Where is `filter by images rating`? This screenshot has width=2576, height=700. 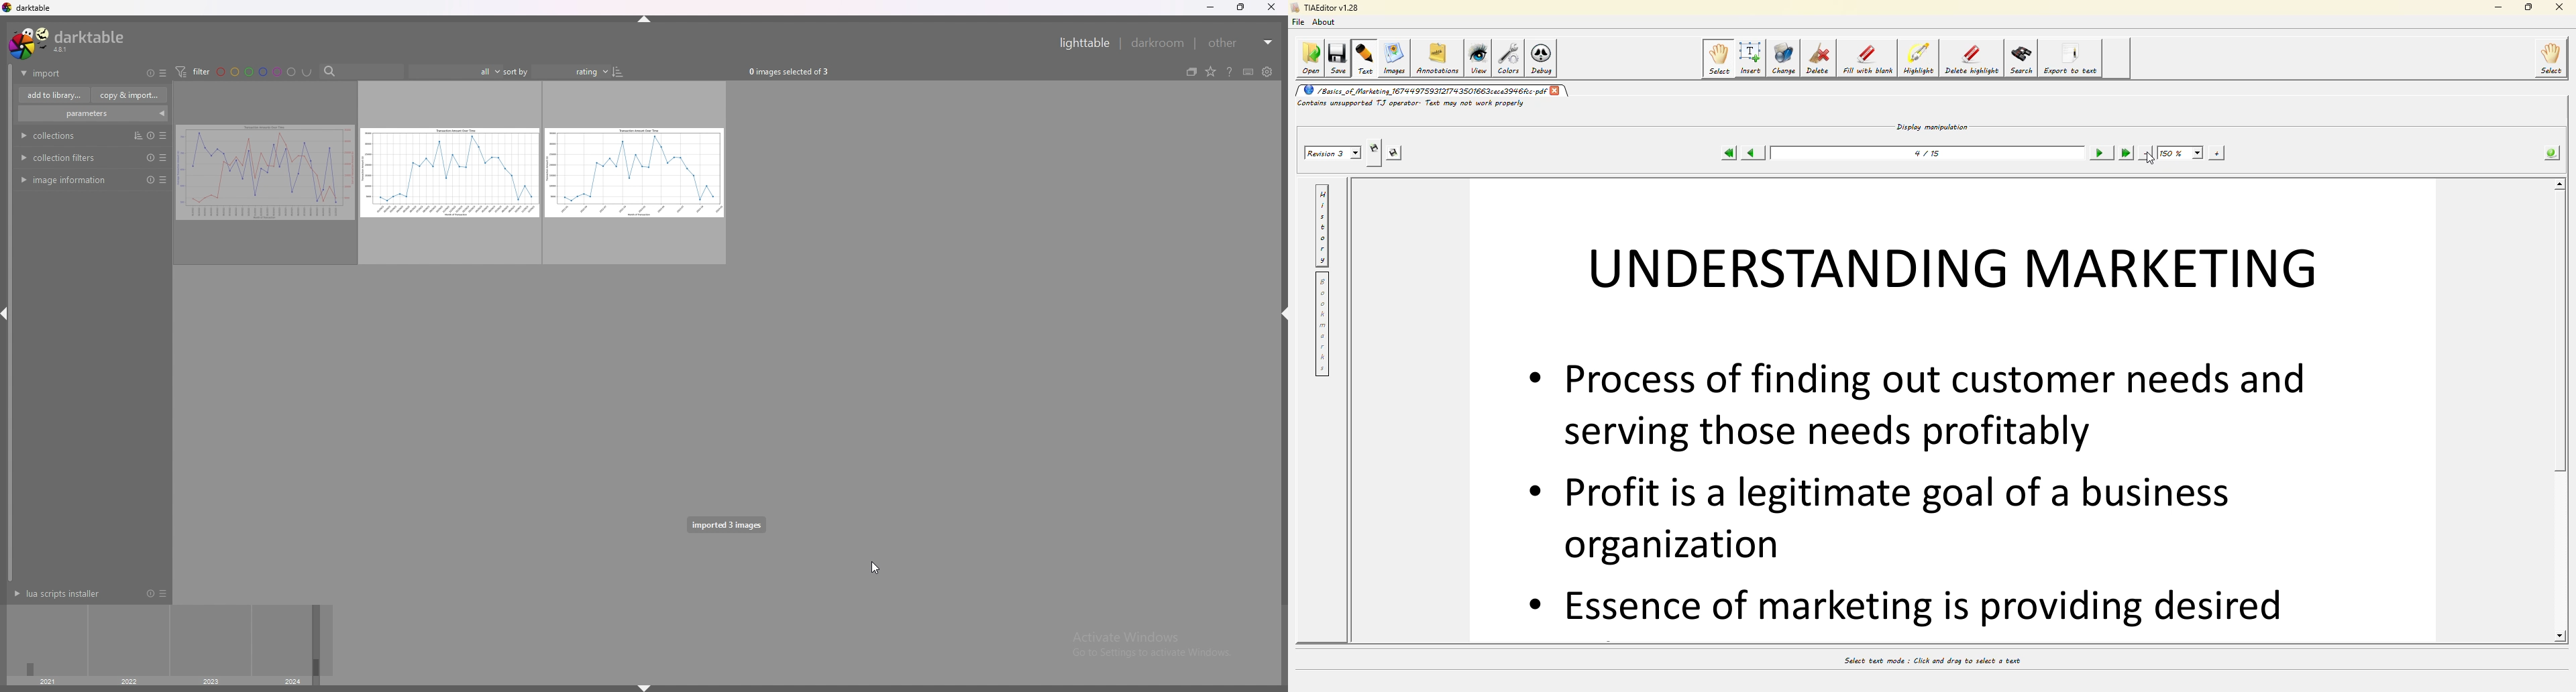 filter by images rating is located at coordinates (453, 72).